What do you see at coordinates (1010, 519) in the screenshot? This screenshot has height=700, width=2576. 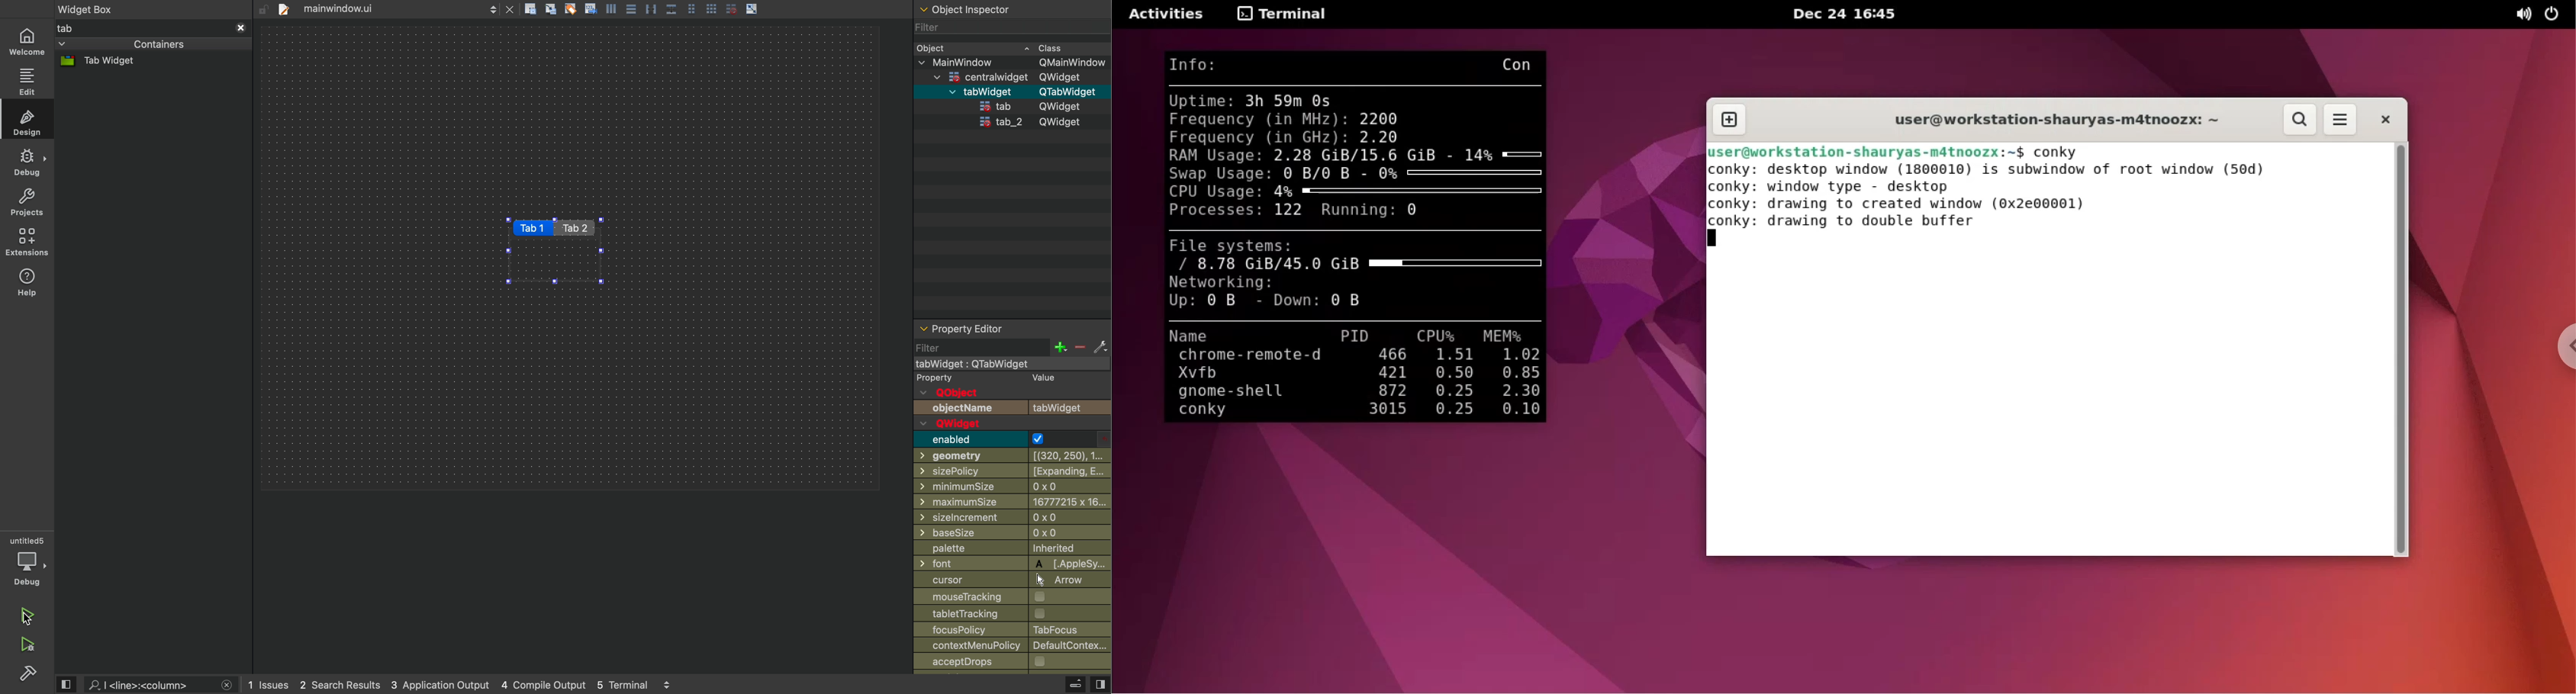 I see `` at bounding box center [1010, 519].